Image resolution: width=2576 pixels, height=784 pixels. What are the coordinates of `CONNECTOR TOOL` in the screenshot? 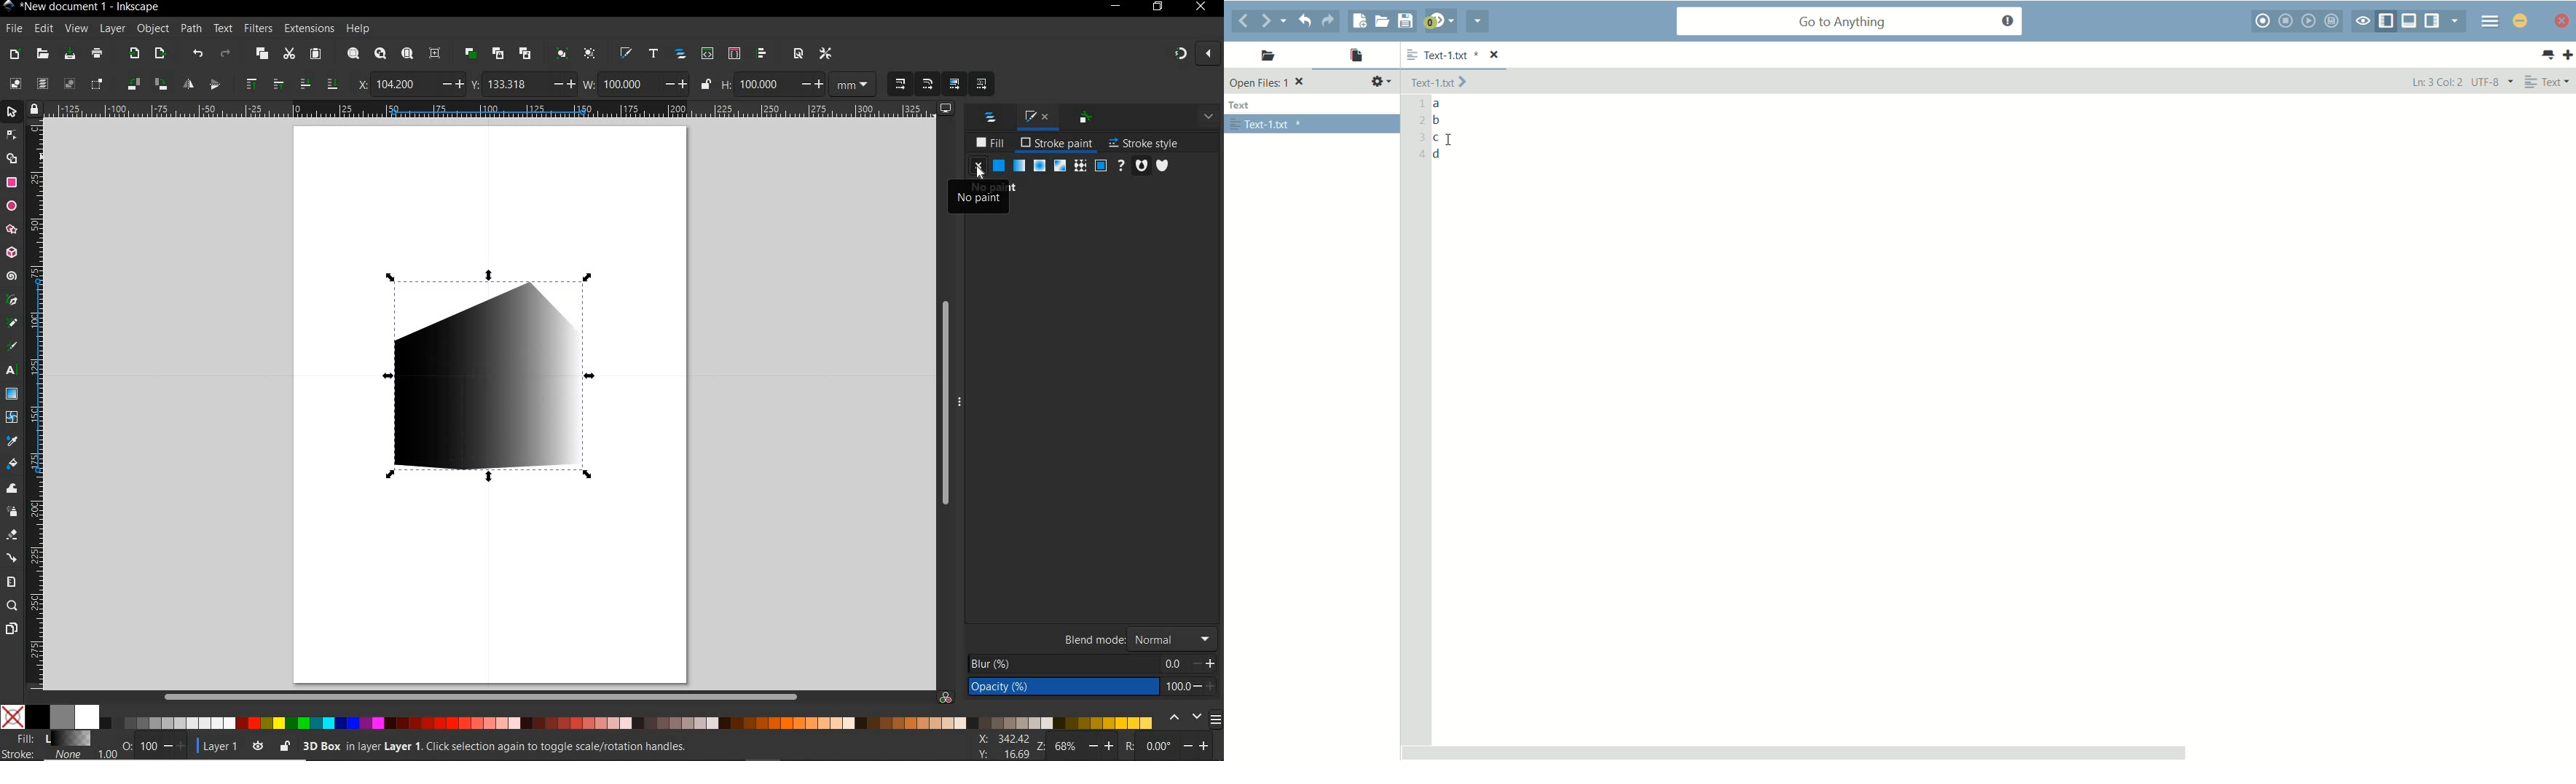 It's located at (13, 557).